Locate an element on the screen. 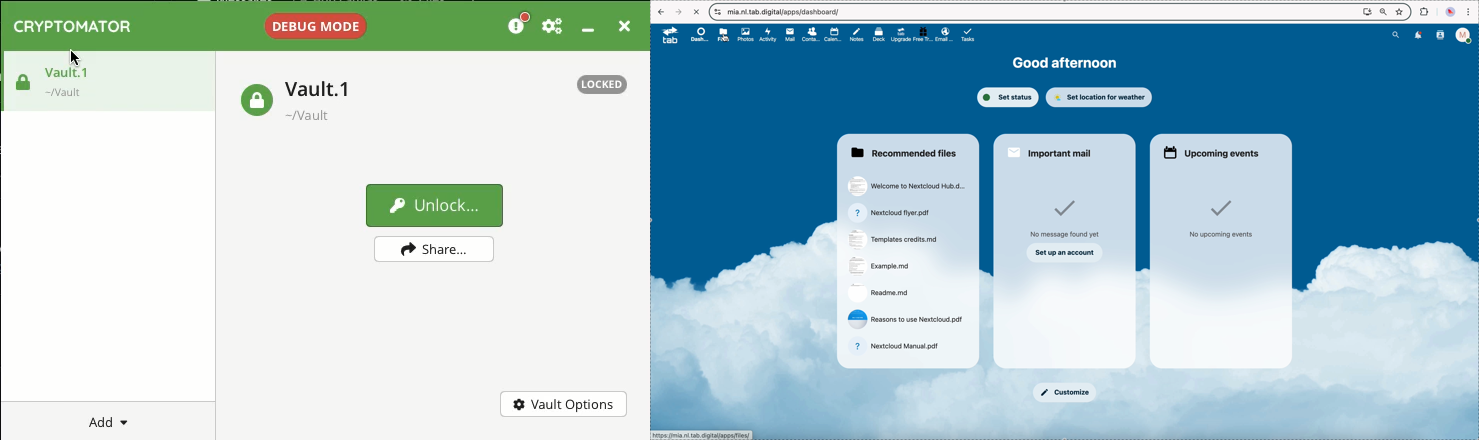 The height and width of the screenshot is (448, 1484). good afternoon is located at coordinates (1067, 63).